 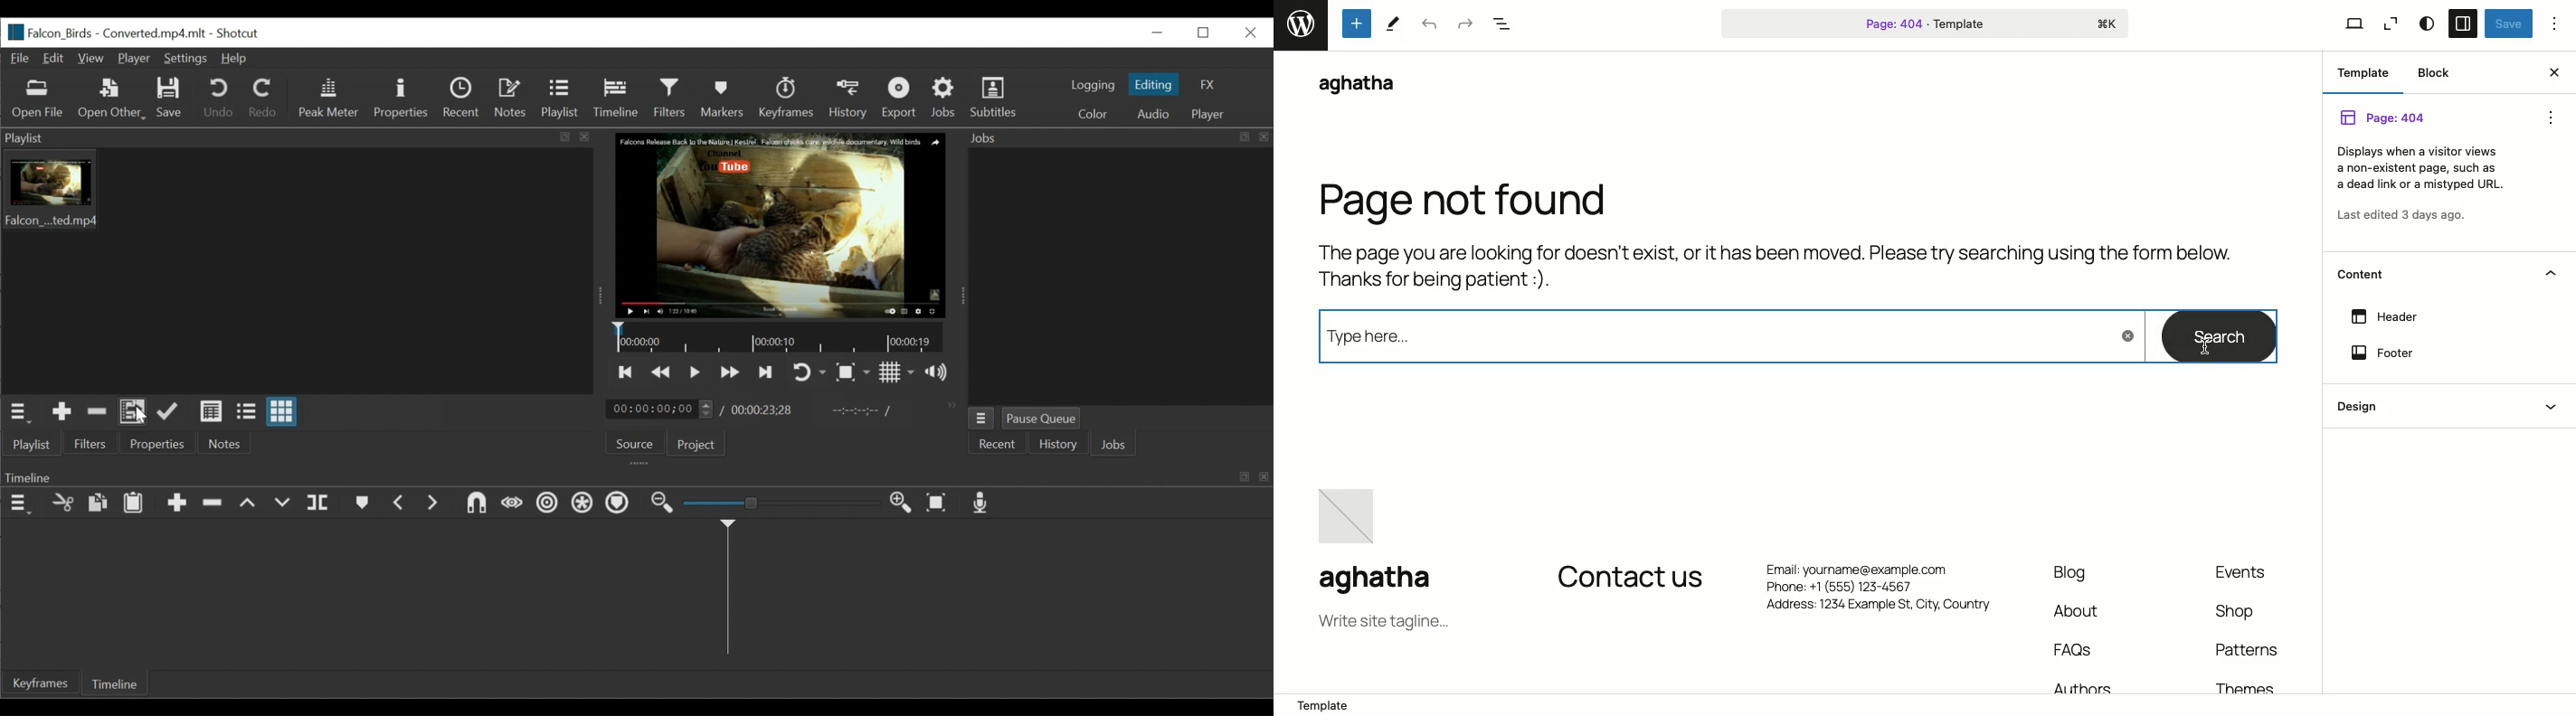 I want to click on Toggle grid display on the player, so click(x=898, y=372).